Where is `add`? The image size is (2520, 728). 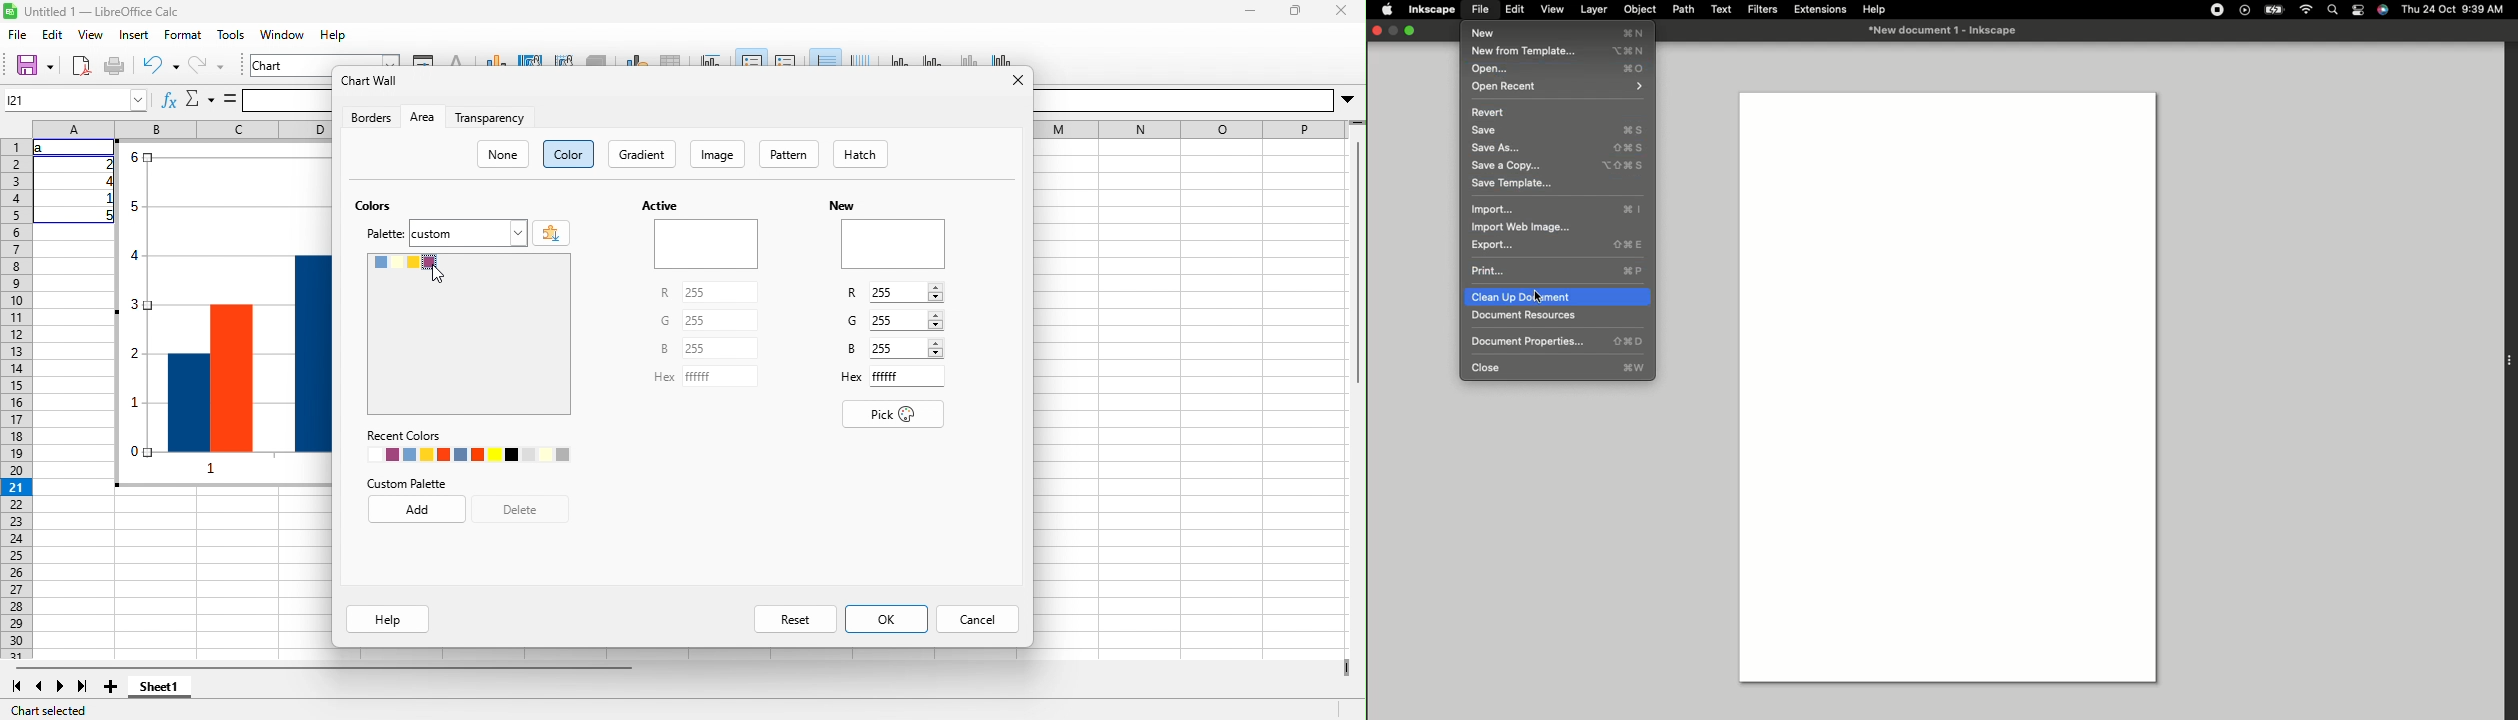 add is located at coordinates (417, 509).